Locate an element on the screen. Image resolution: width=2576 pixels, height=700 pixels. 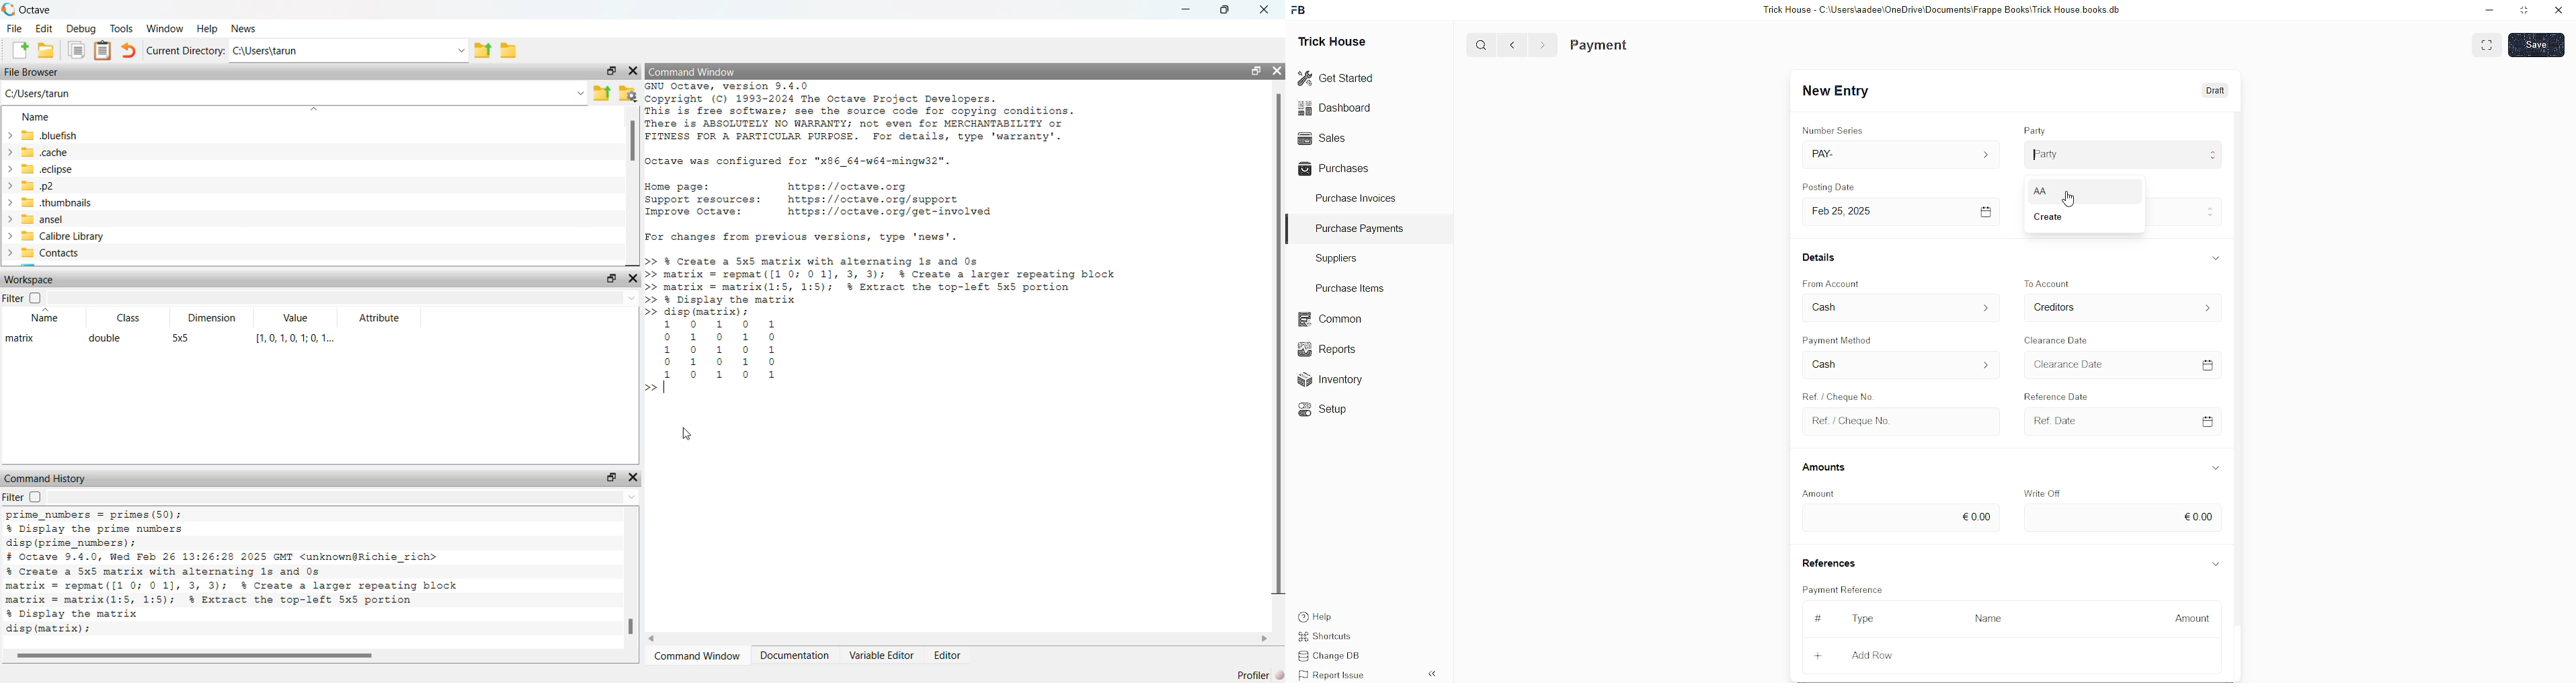
To Account is located at coordinates (2050, 282).